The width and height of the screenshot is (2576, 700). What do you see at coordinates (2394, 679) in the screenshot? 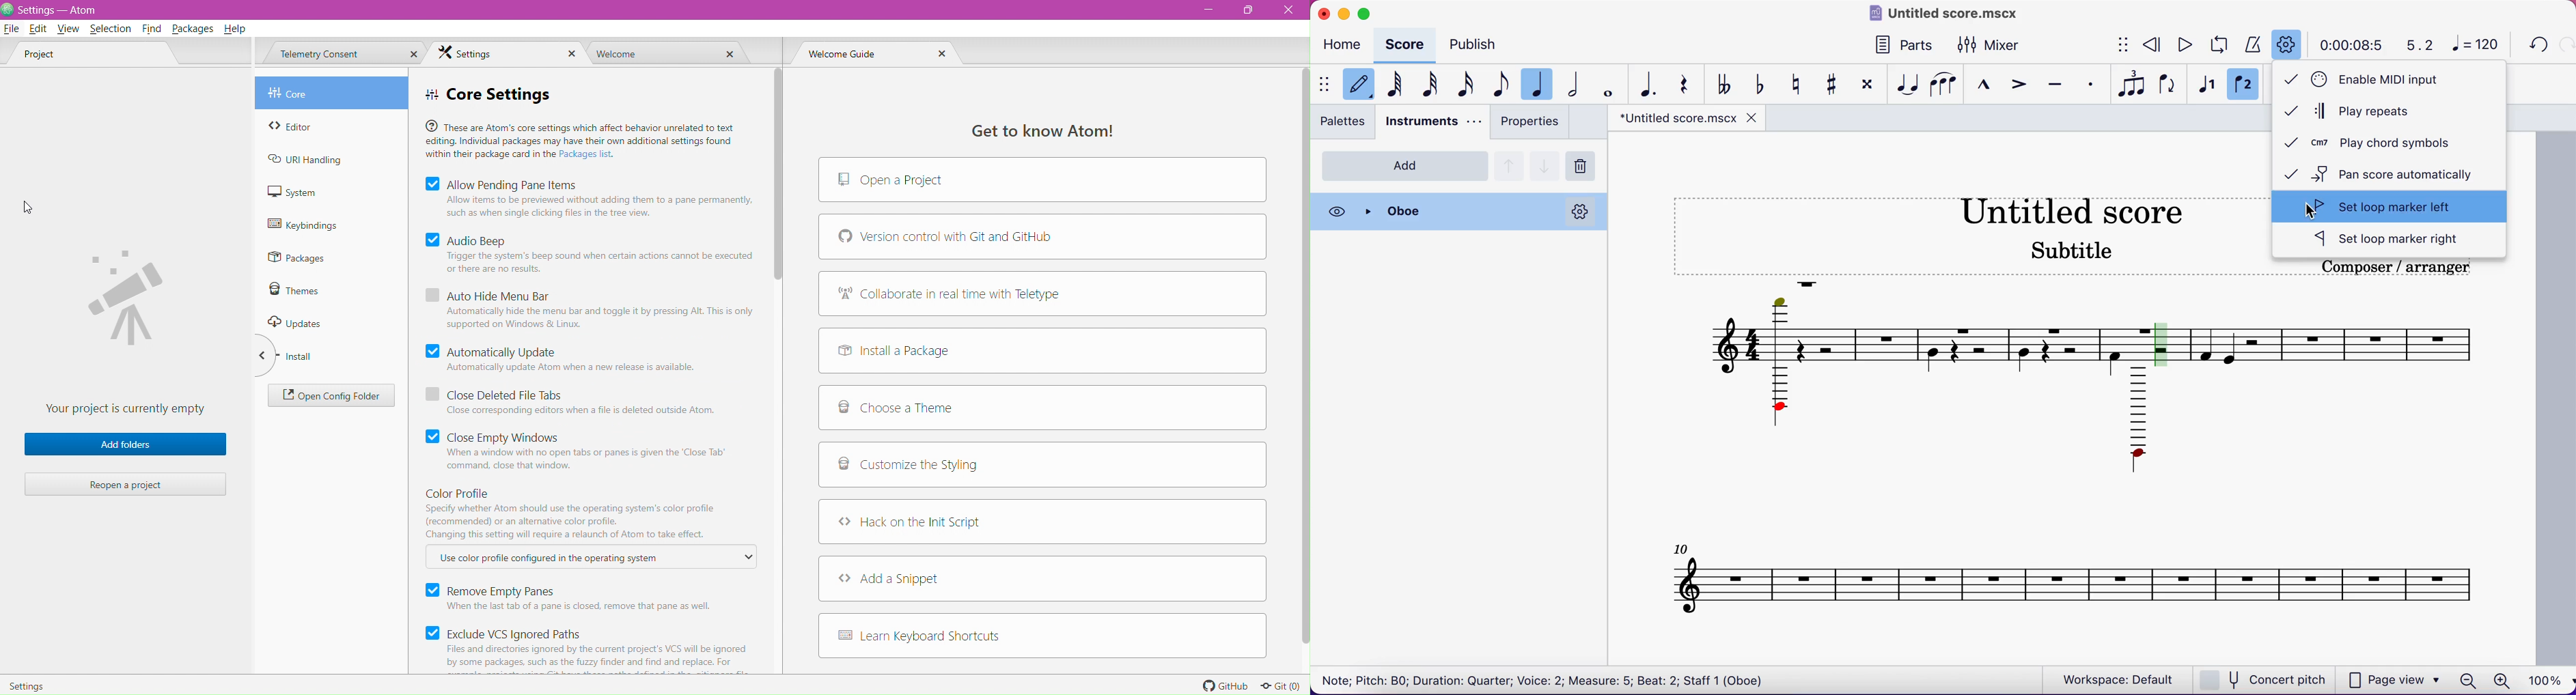
I see `page view` at bounding box center [2394, 679].